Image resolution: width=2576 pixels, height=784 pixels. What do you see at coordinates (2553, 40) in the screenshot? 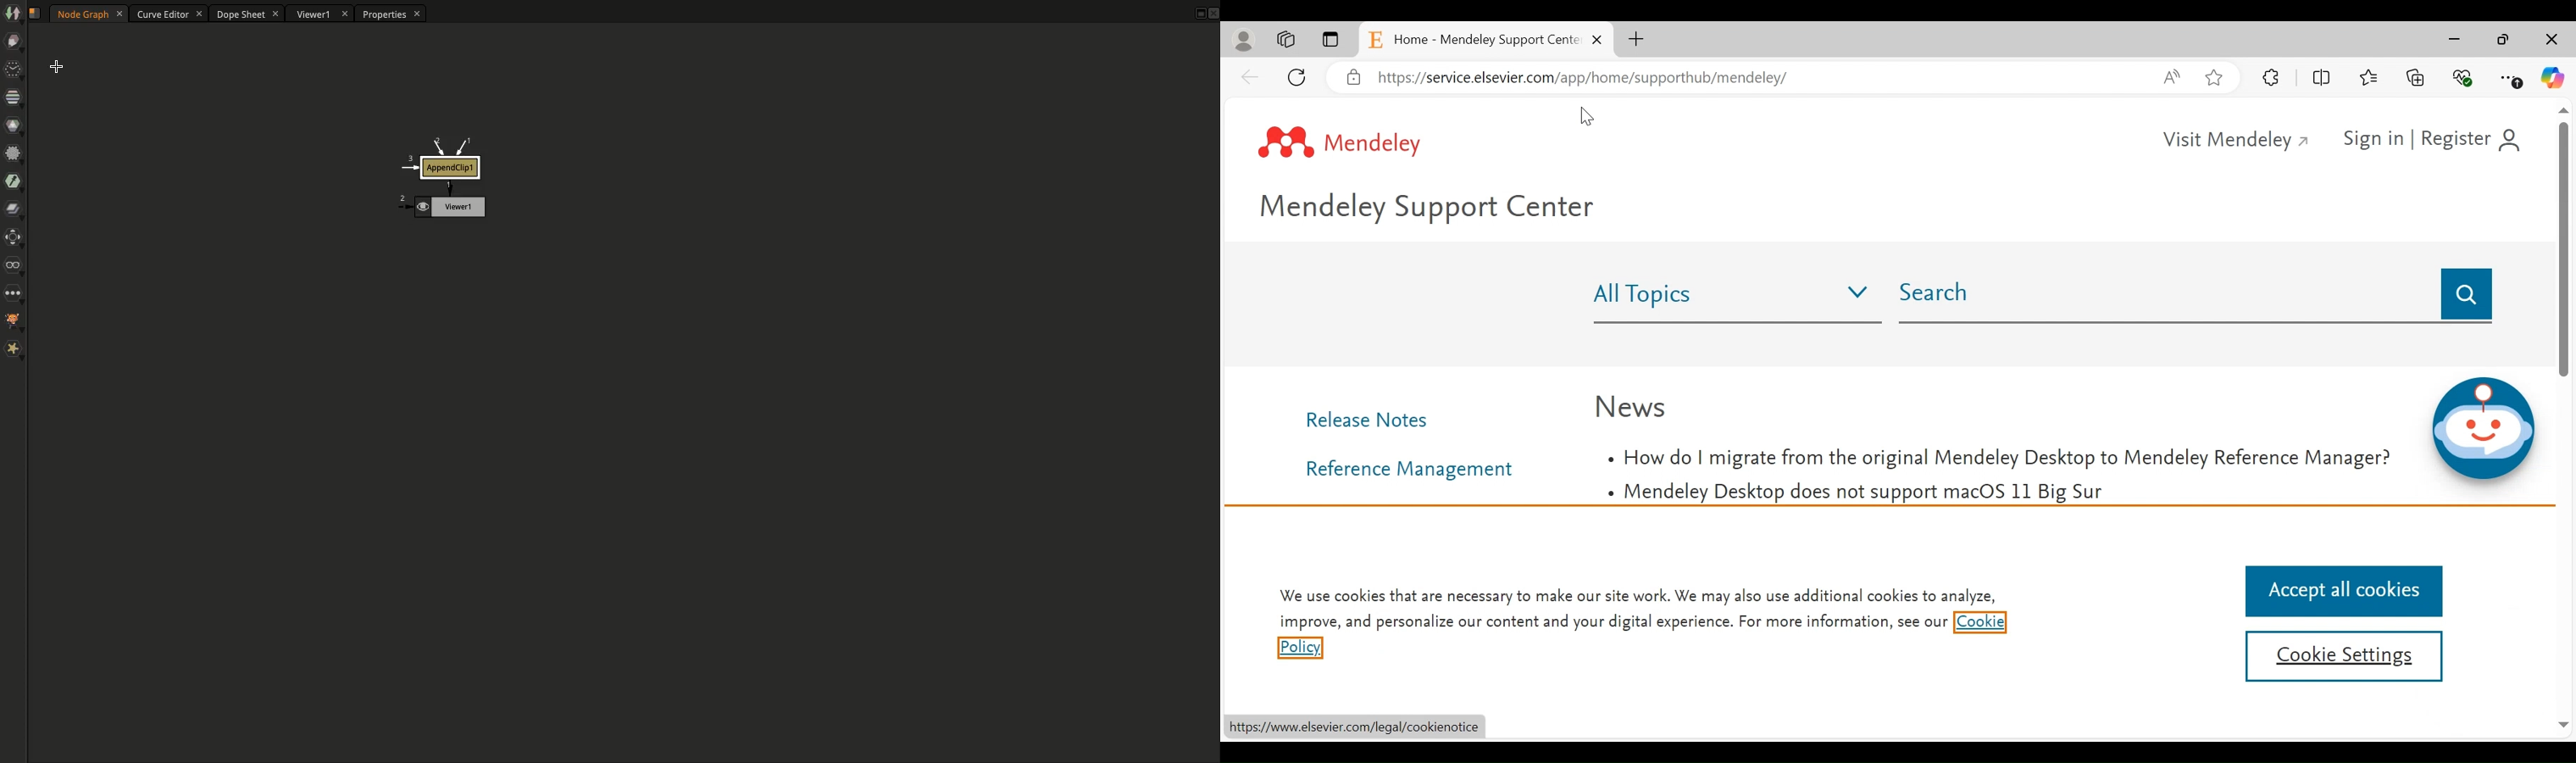
I see `Close` at bounding box center [2553, 40].